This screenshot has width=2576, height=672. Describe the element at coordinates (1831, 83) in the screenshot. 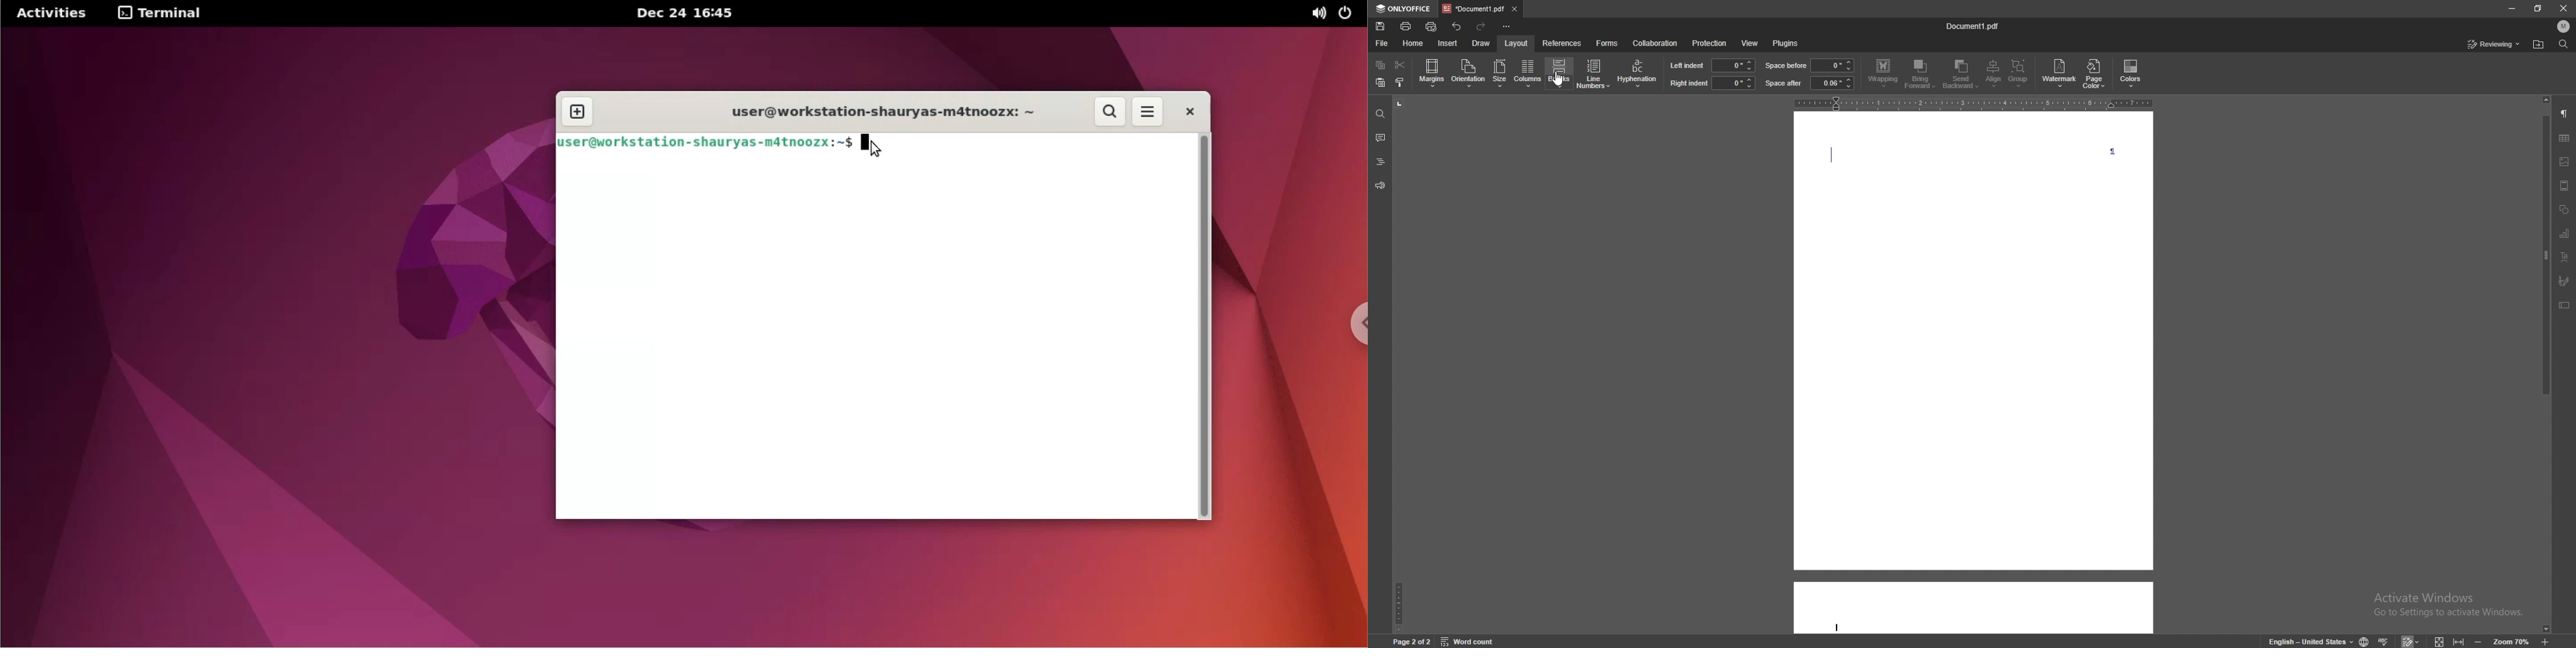

I see `Enter space after` at that location.